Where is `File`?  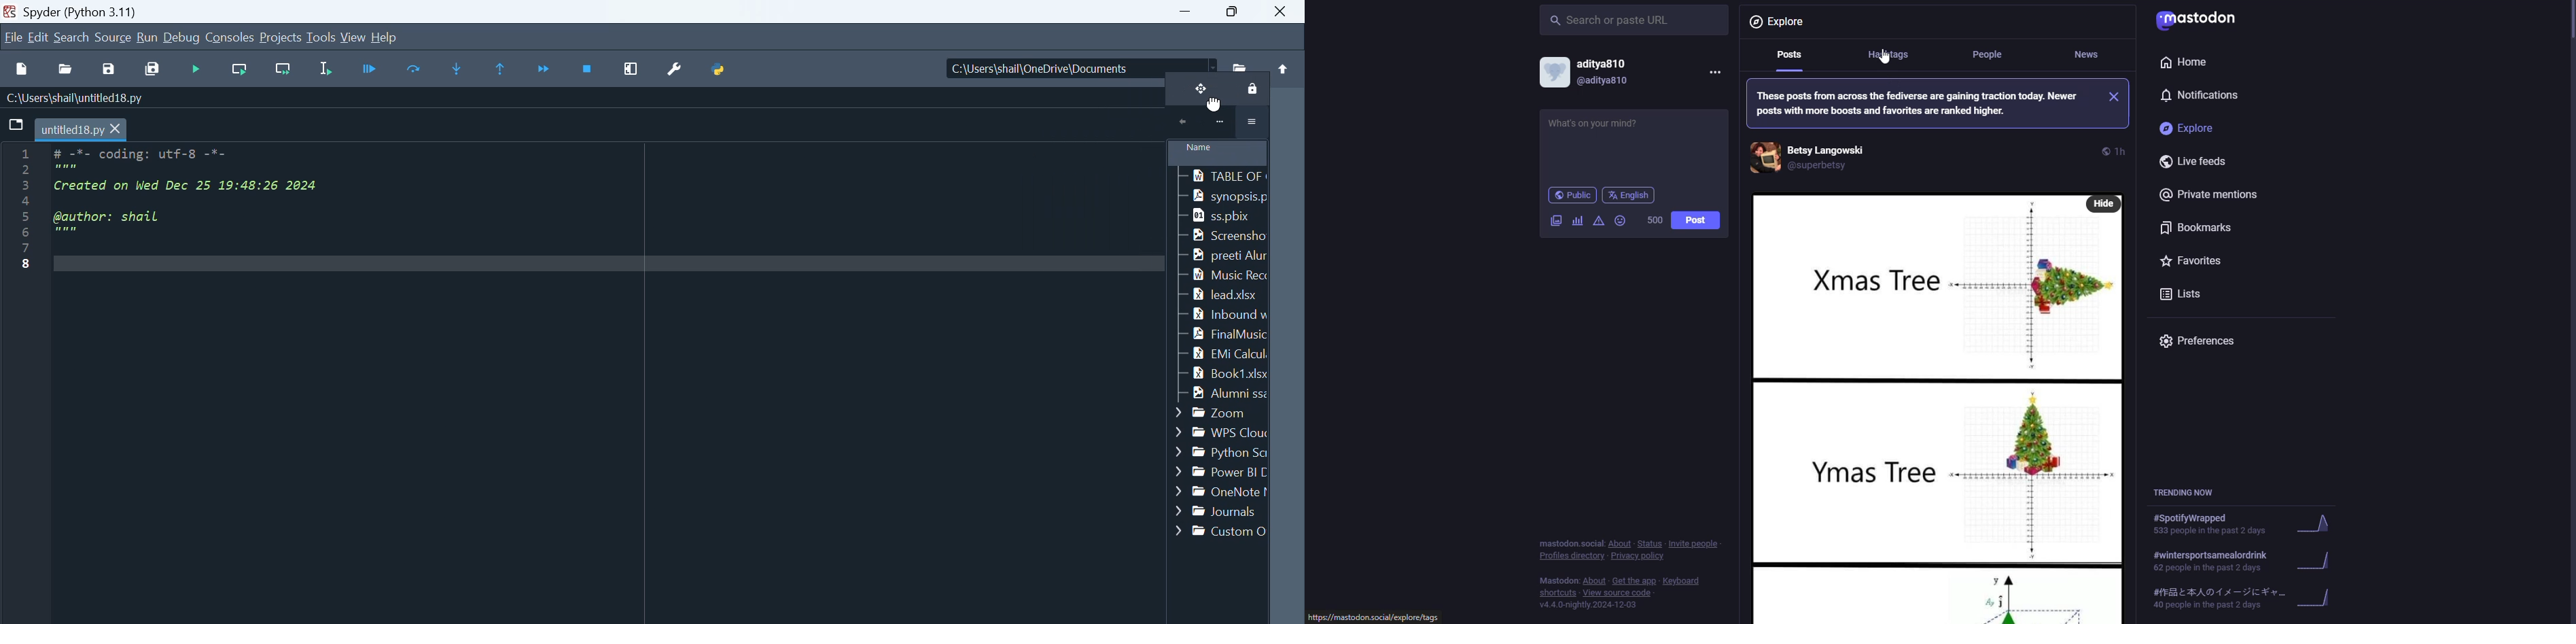 File is located at coordinates (13, 35).